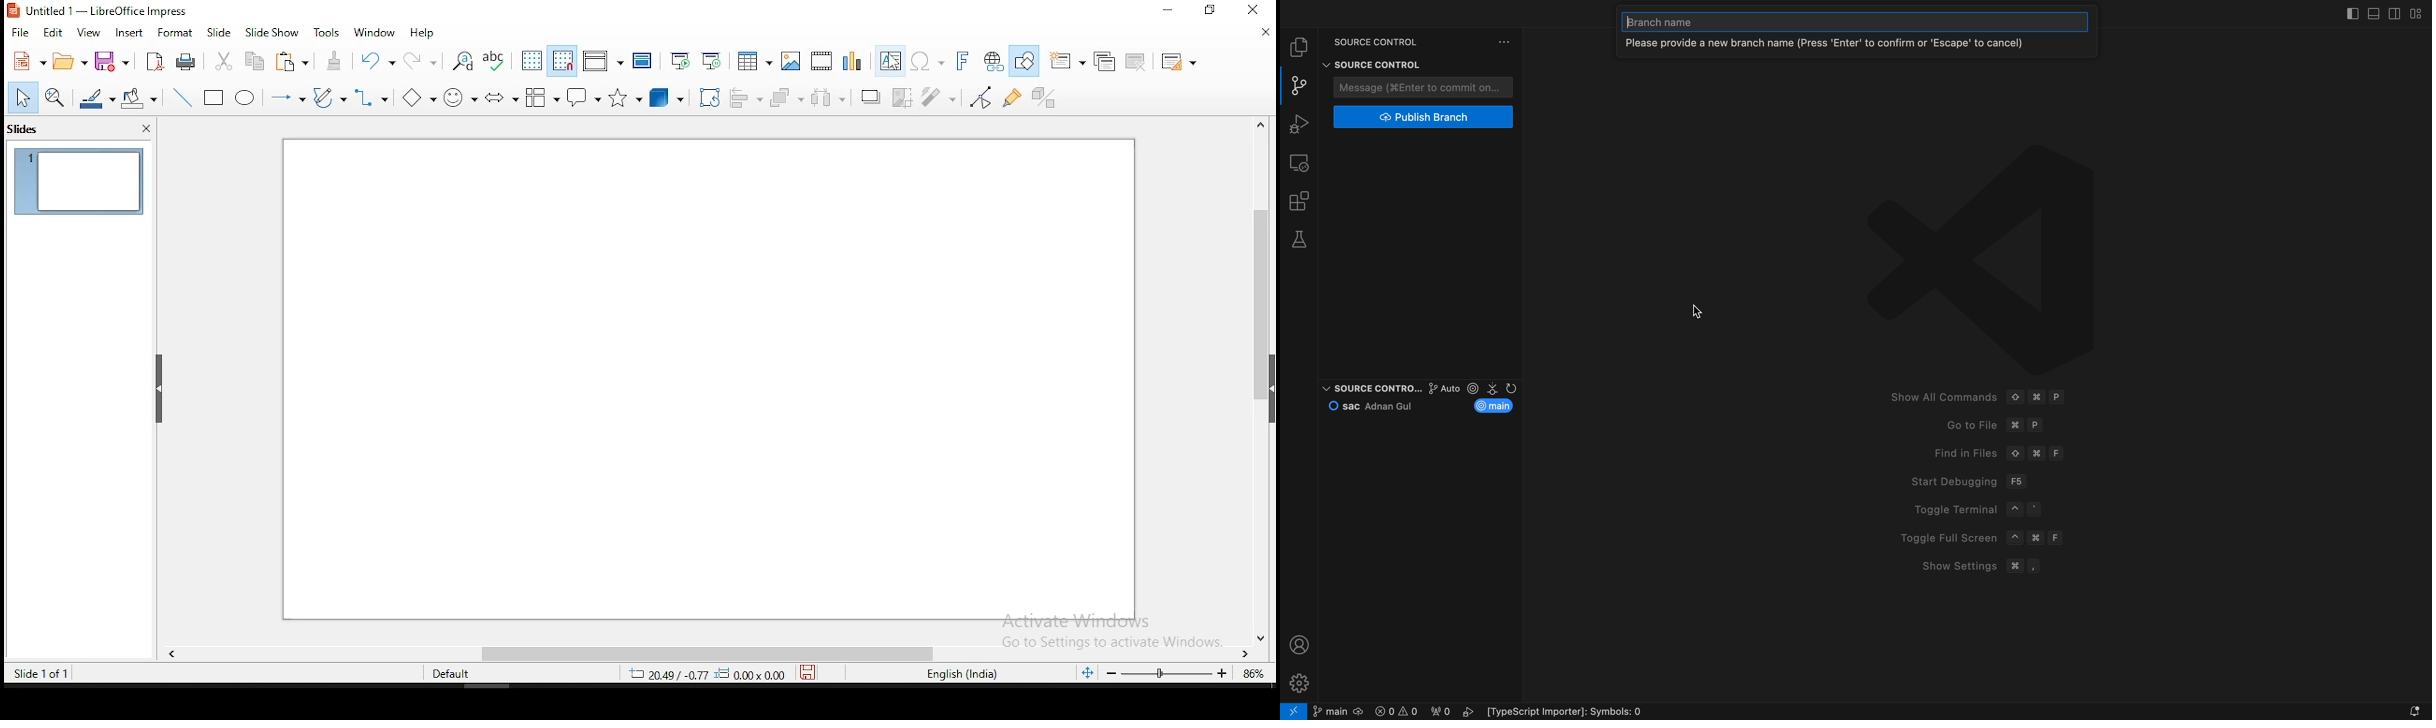 This screenshot has height=728, width=2436. What do you see at coordinates (1472, 64) in the screenshot?
I see `restore` at bounding box center [1472, 64].